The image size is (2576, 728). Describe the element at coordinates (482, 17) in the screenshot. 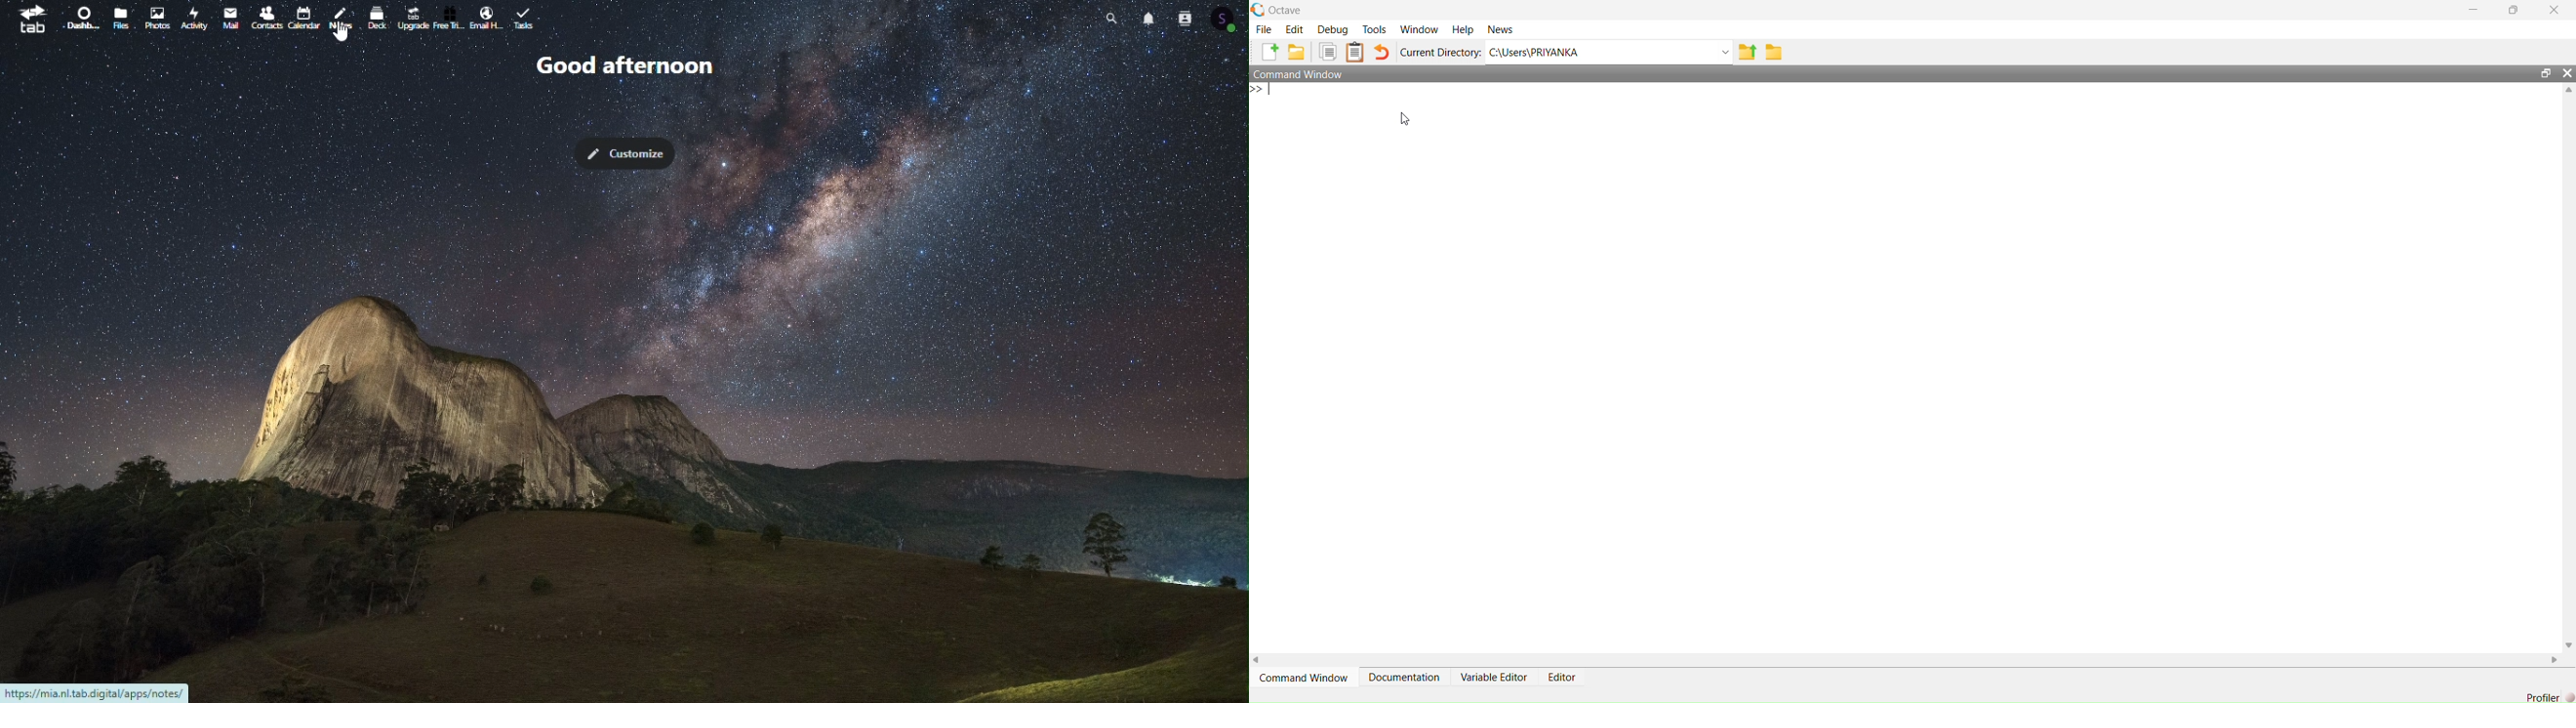

I see `email handling` at that location.